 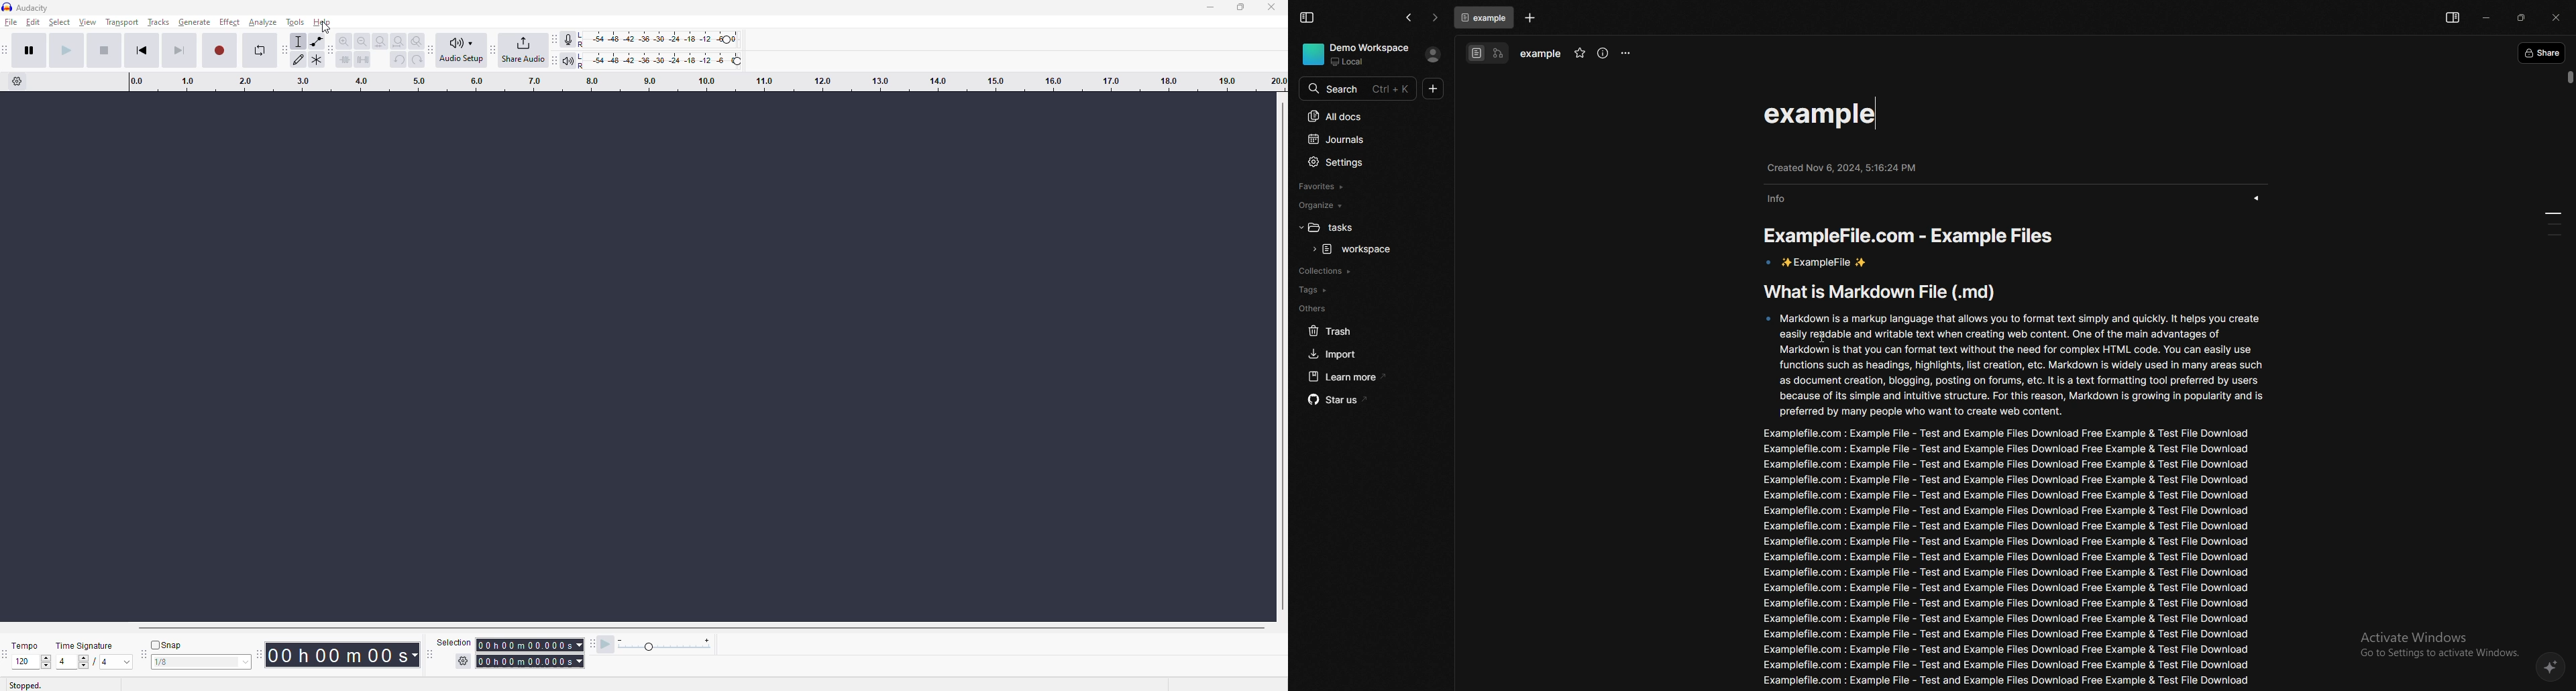 I want to click on import, so click(x=1366, y=354).